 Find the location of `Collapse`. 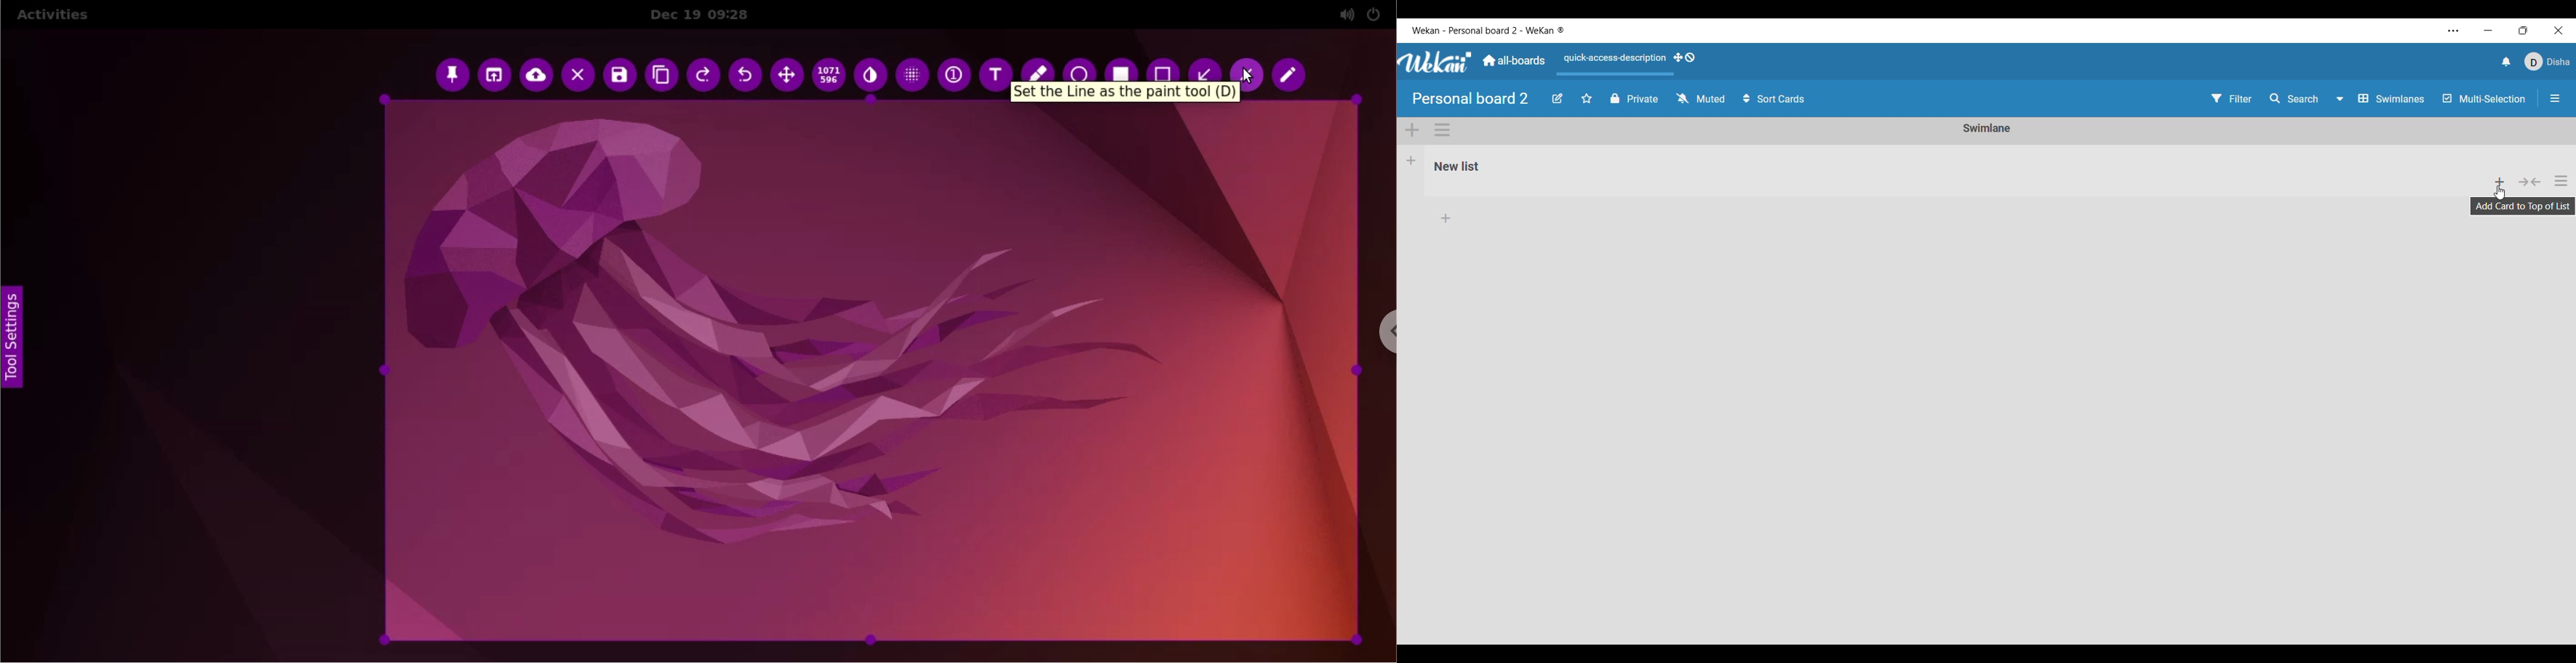

Collapse is located at coordinates (2530, 182).